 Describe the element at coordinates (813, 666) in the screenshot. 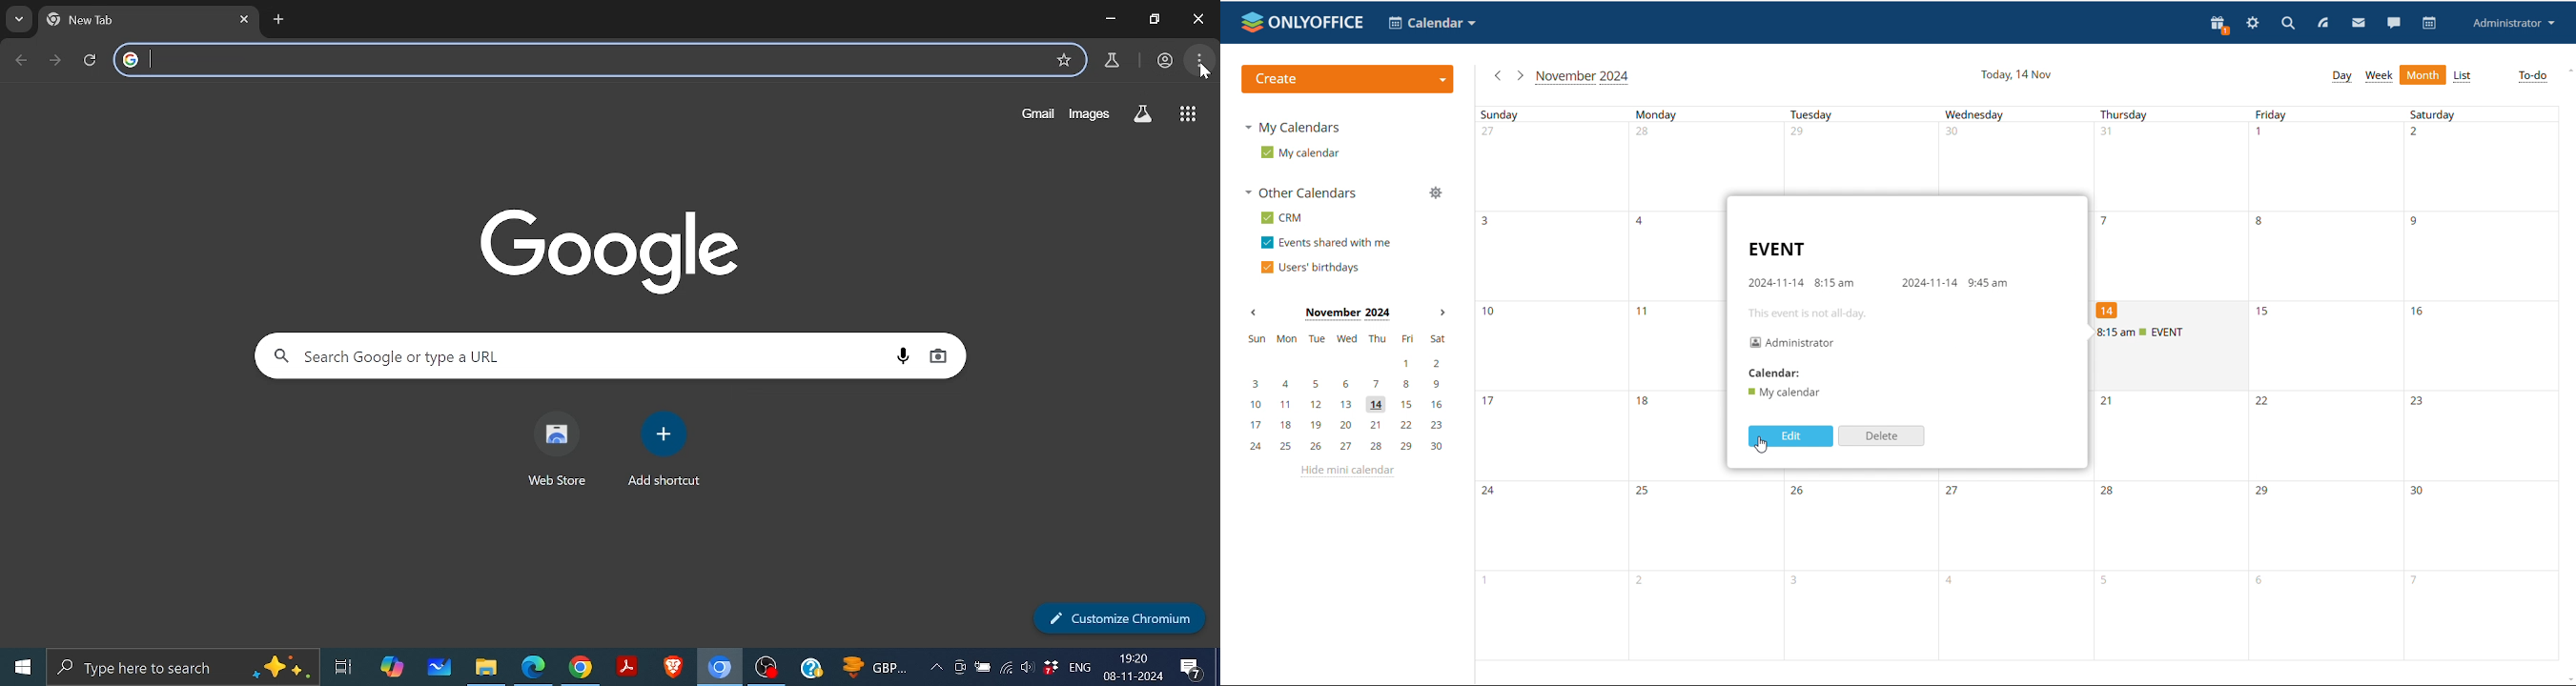

I see `Help` at that location.